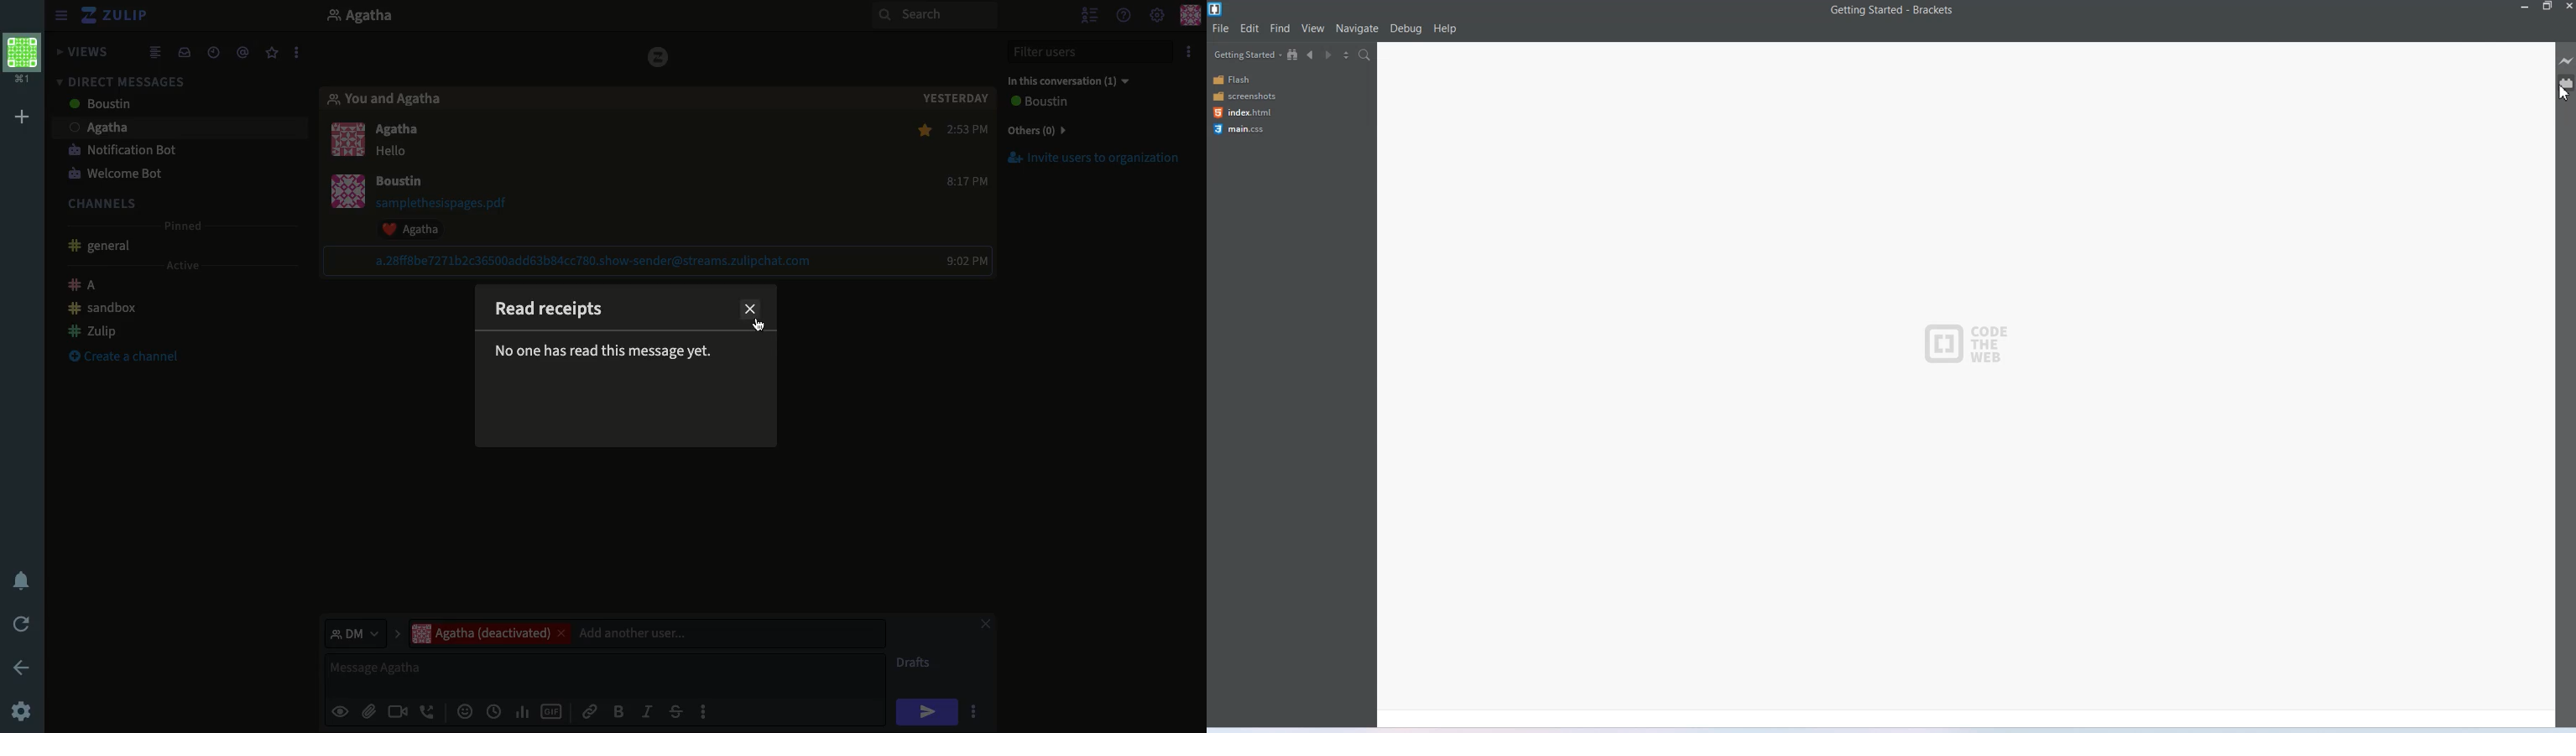 This screenshot has height=756, width=2576. Describe the element at coordinates (184, 51) in the screenshot. I see `Inbox` at that location.